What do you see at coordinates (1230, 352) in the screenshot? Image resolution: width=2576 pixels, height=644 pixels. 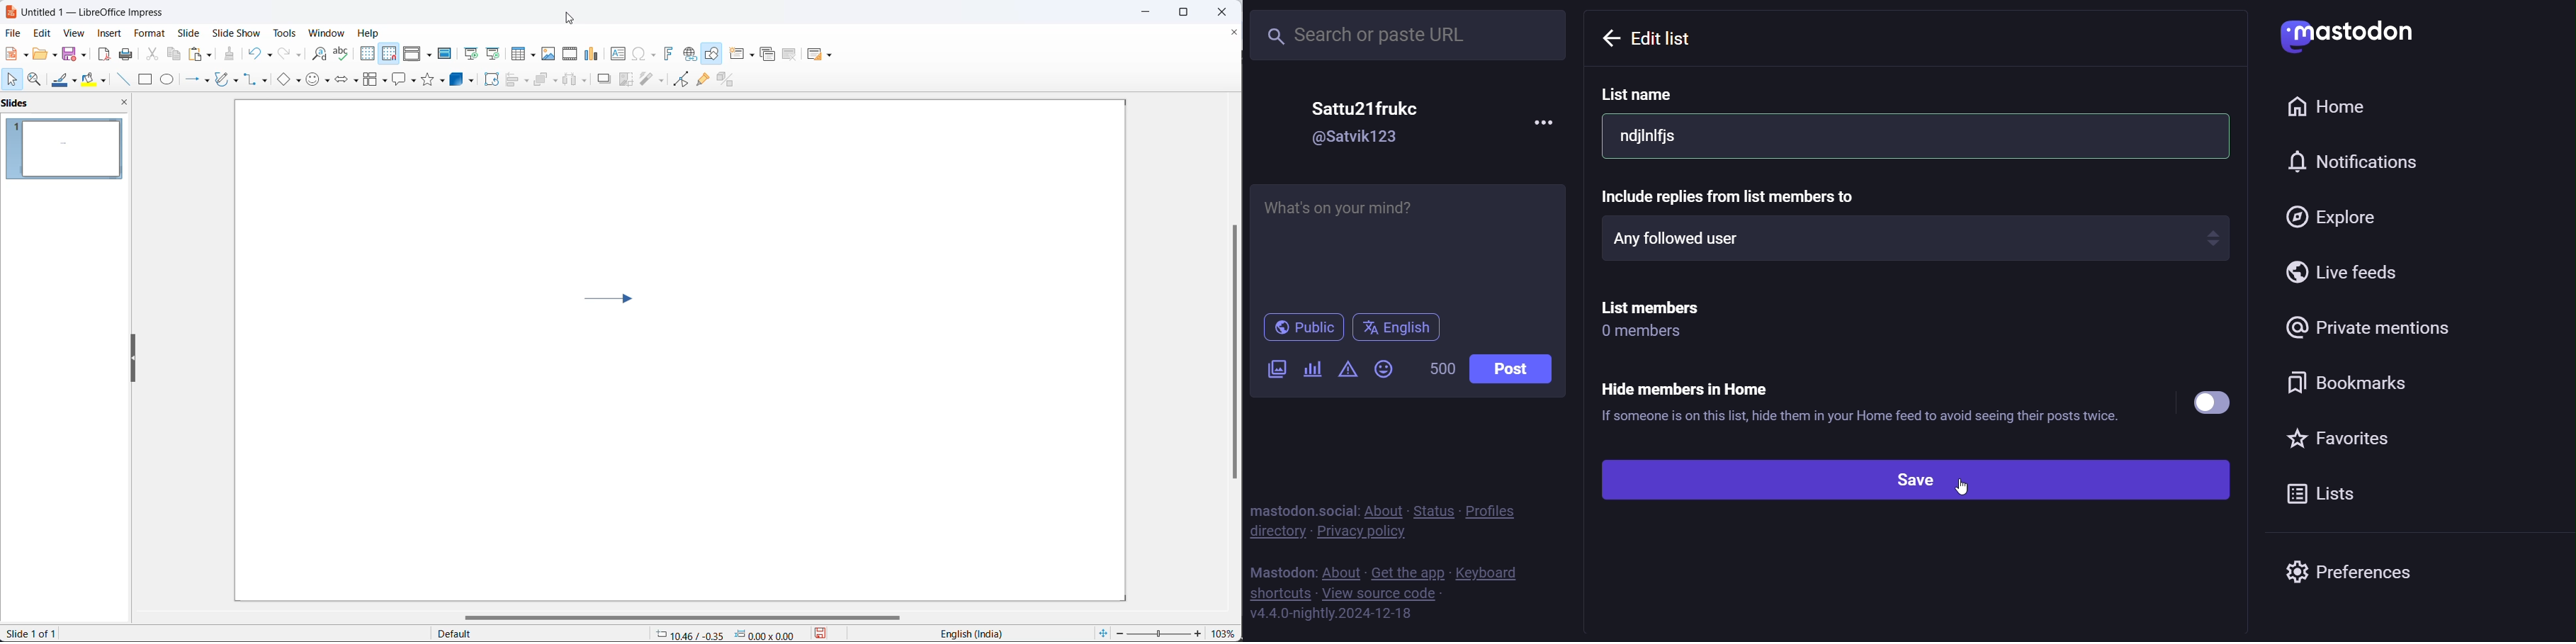 I see `scroll bar` at bounding box center [1230, 352].